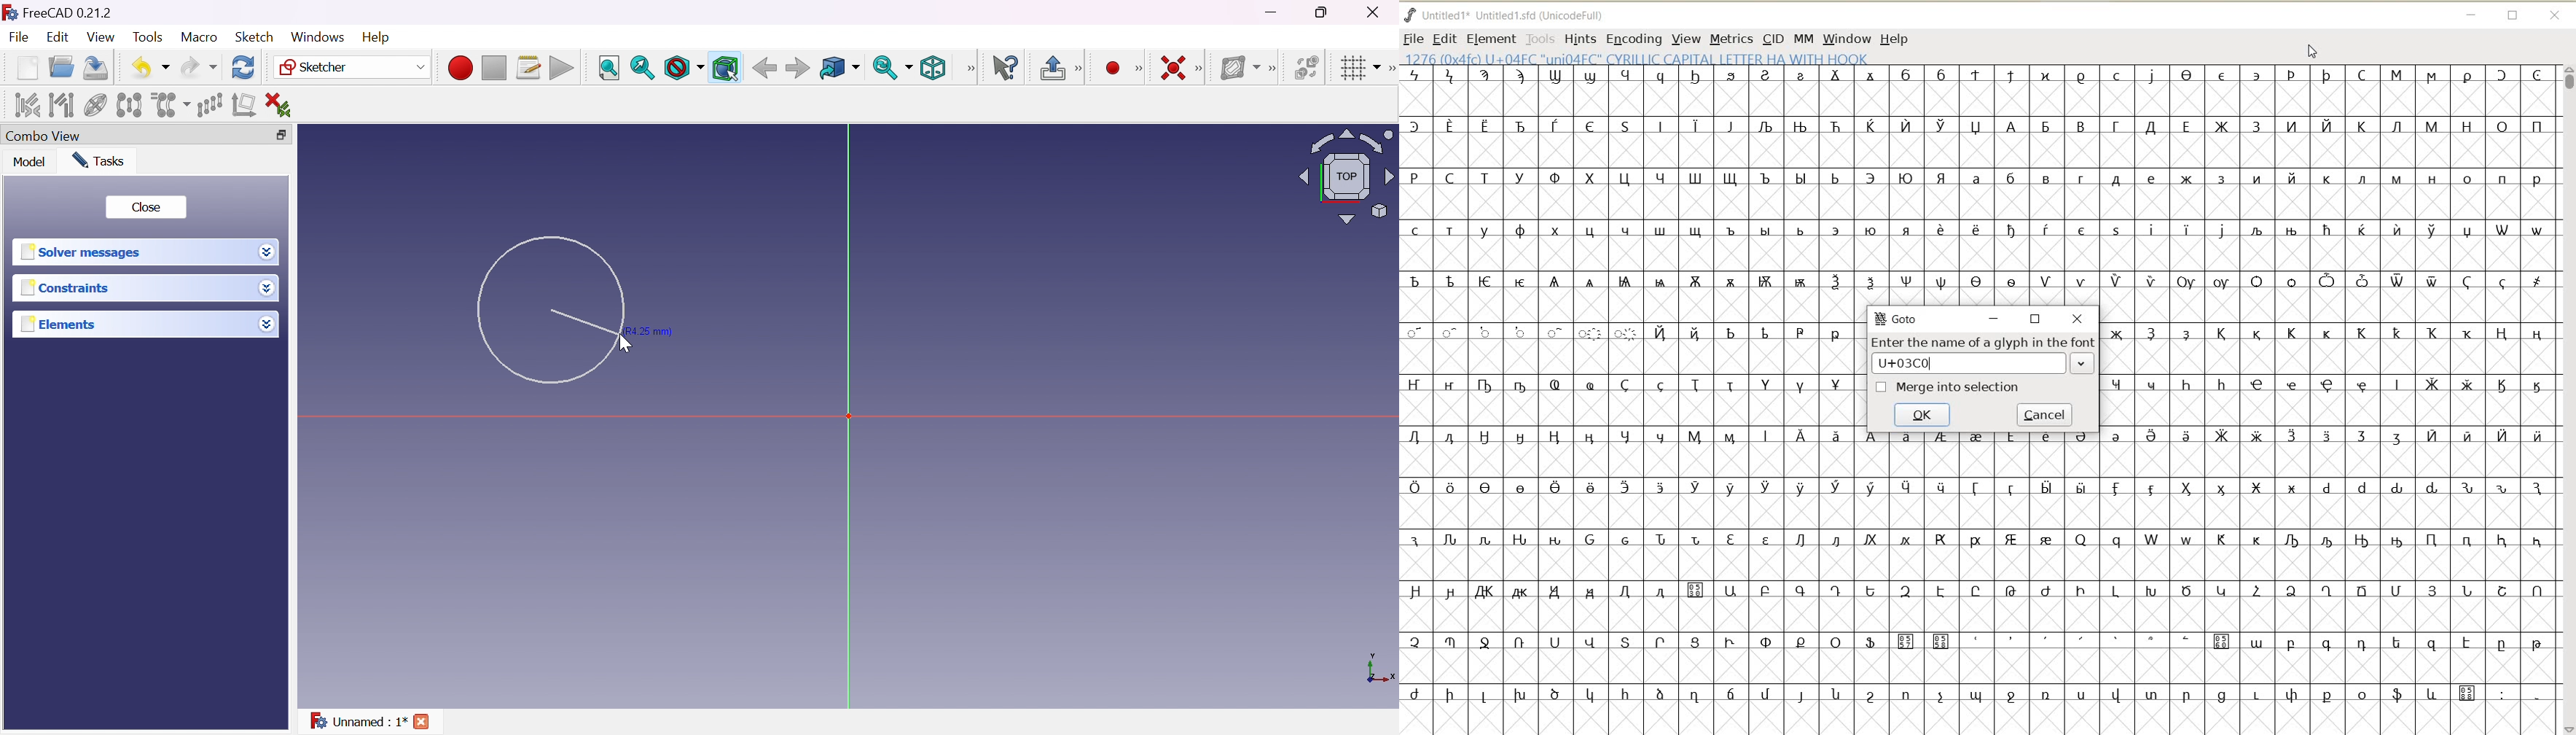 This screenshot has width=2576, height=756. What do you see at coordinates (1634, 38) in the screenshot?
I see `ENCODING` at bounding box center [1634, 38].